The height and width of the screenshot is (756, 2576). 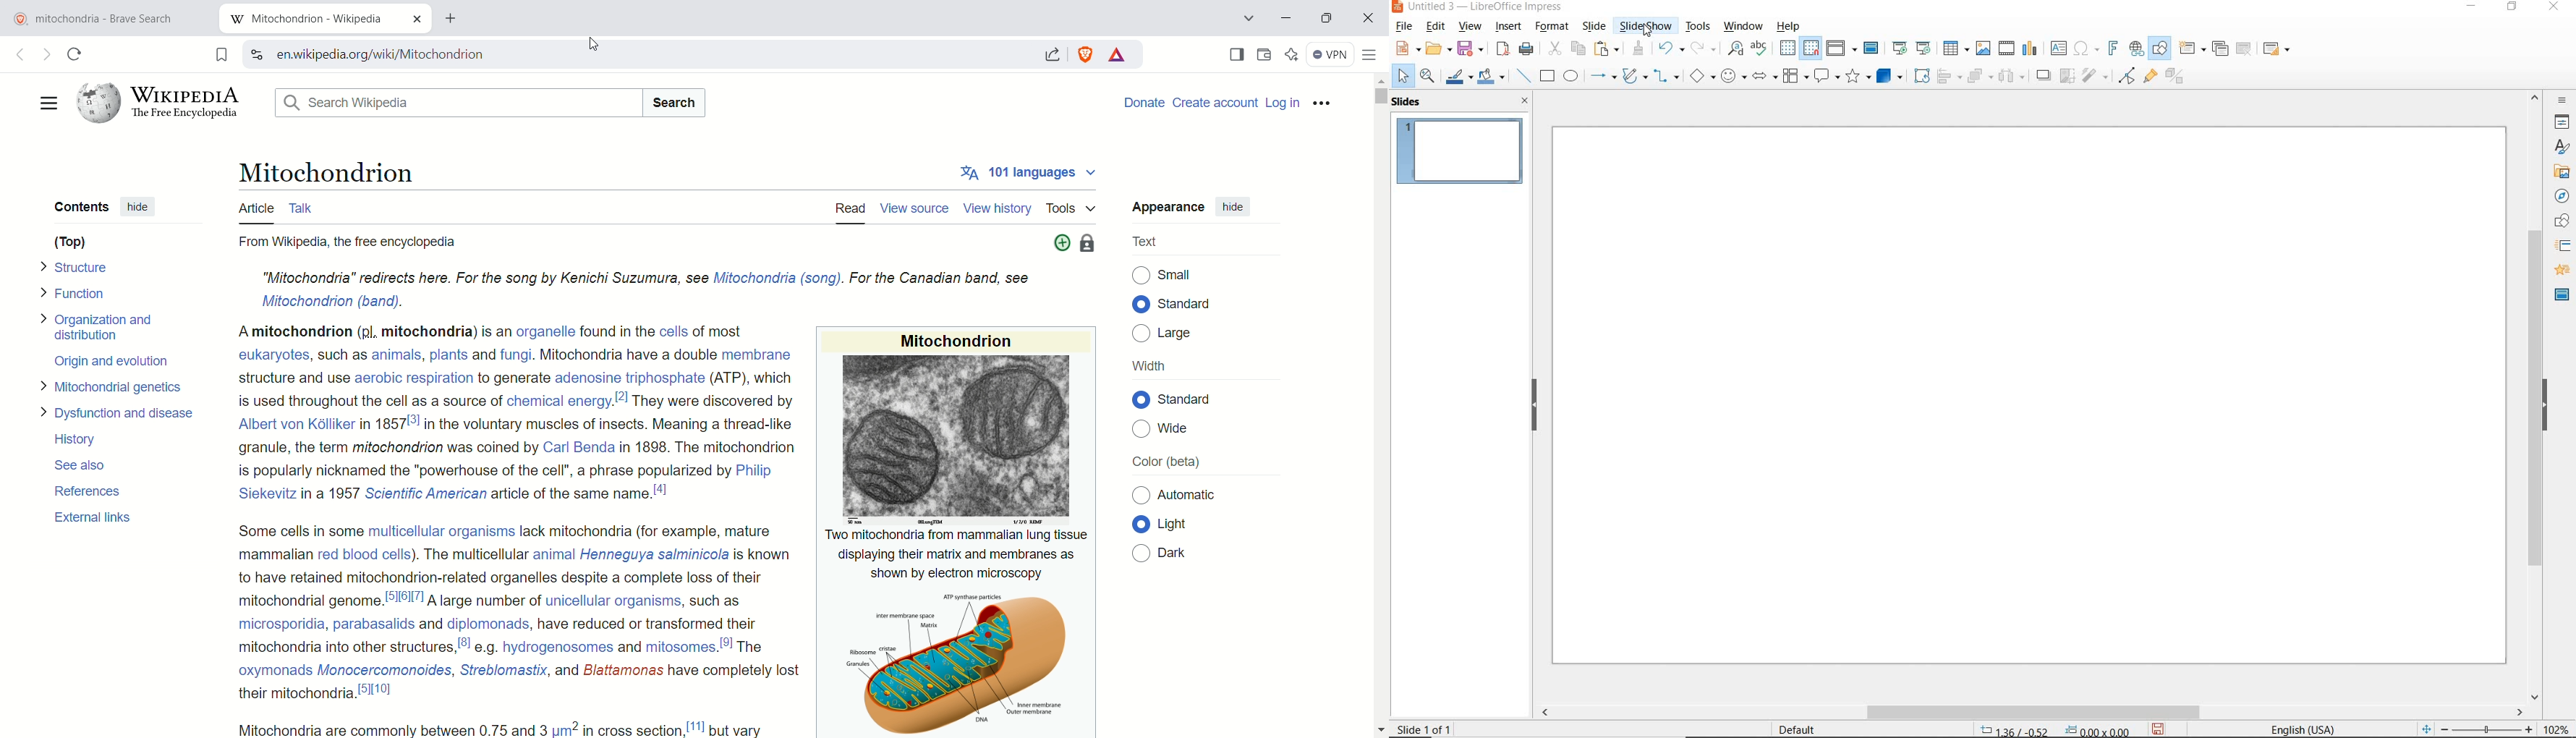 I want to click on THREE OBJECTS TO DISTRIBUTE, so click(x=2010, y=78).